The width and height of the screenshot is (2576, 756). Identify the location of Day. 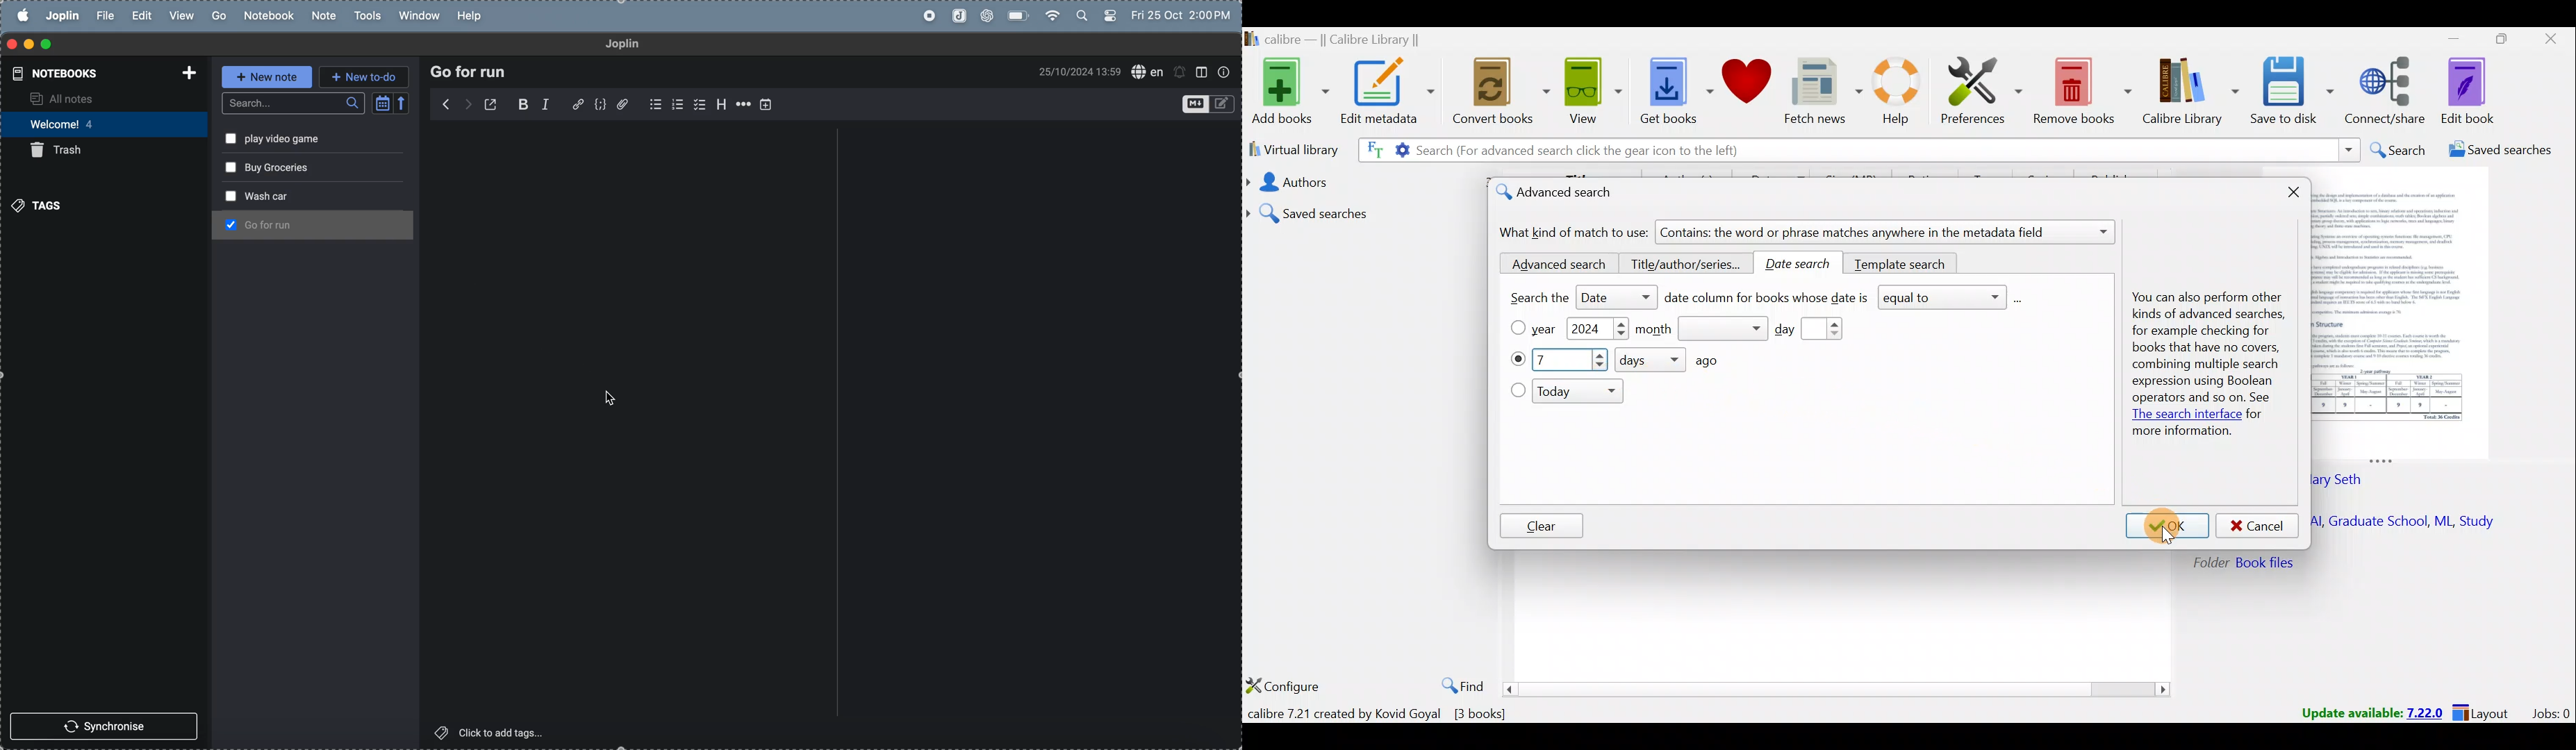
(1819, 329).